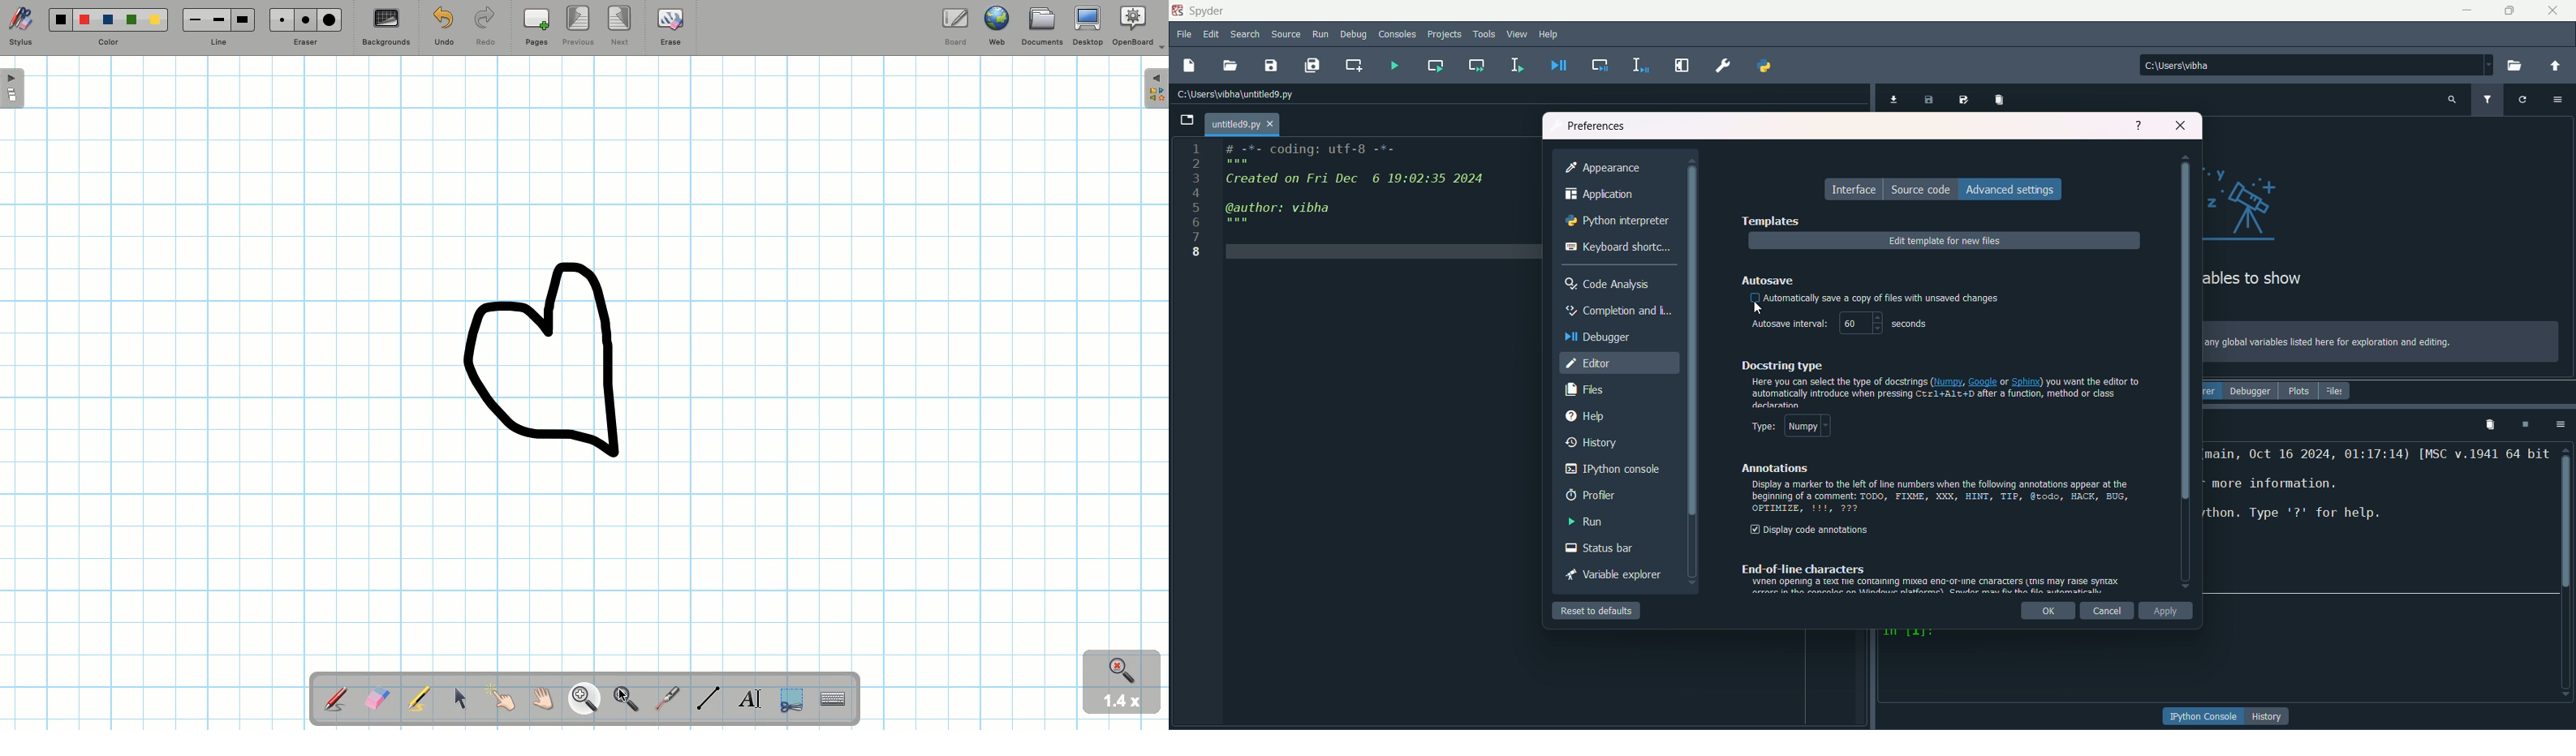 The width and height of the screenshot is (2576, 756). What do you see at coordinates (1782, 365) in the screenshot?
I see `dockstring type` at bounding box center [1782, 365].